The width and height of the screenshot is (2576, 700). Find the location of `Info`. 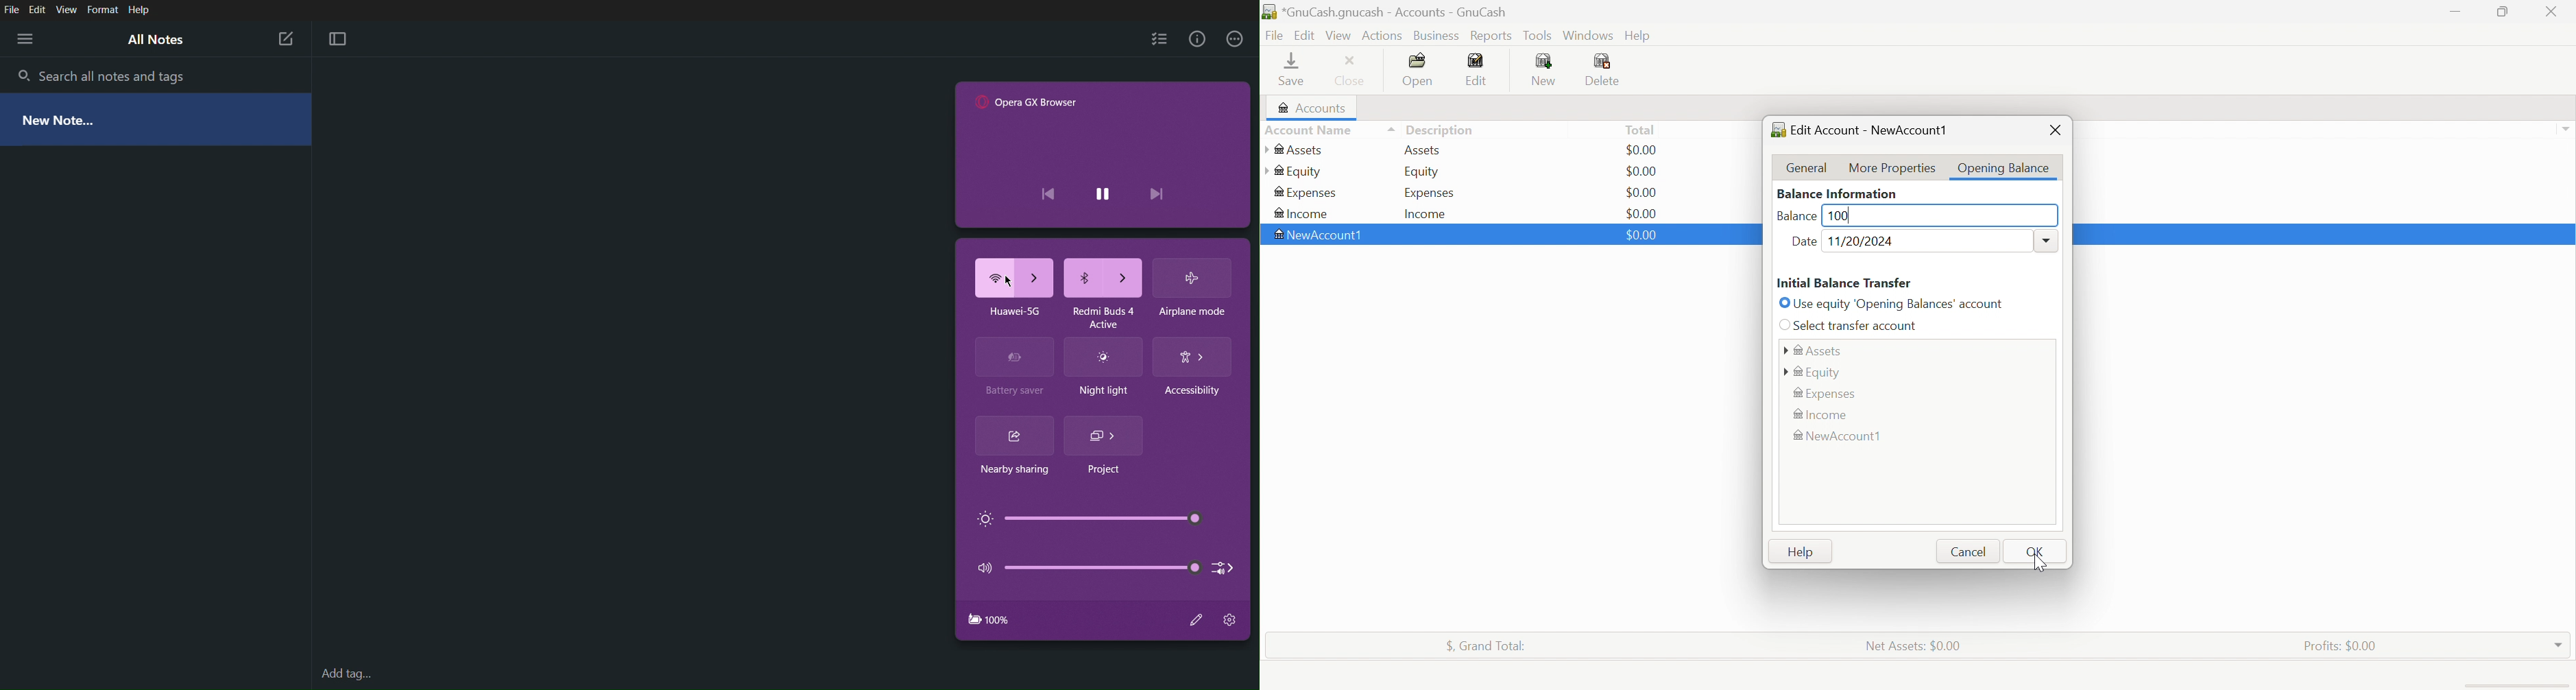

Info is located at coordinates (1195, 39).